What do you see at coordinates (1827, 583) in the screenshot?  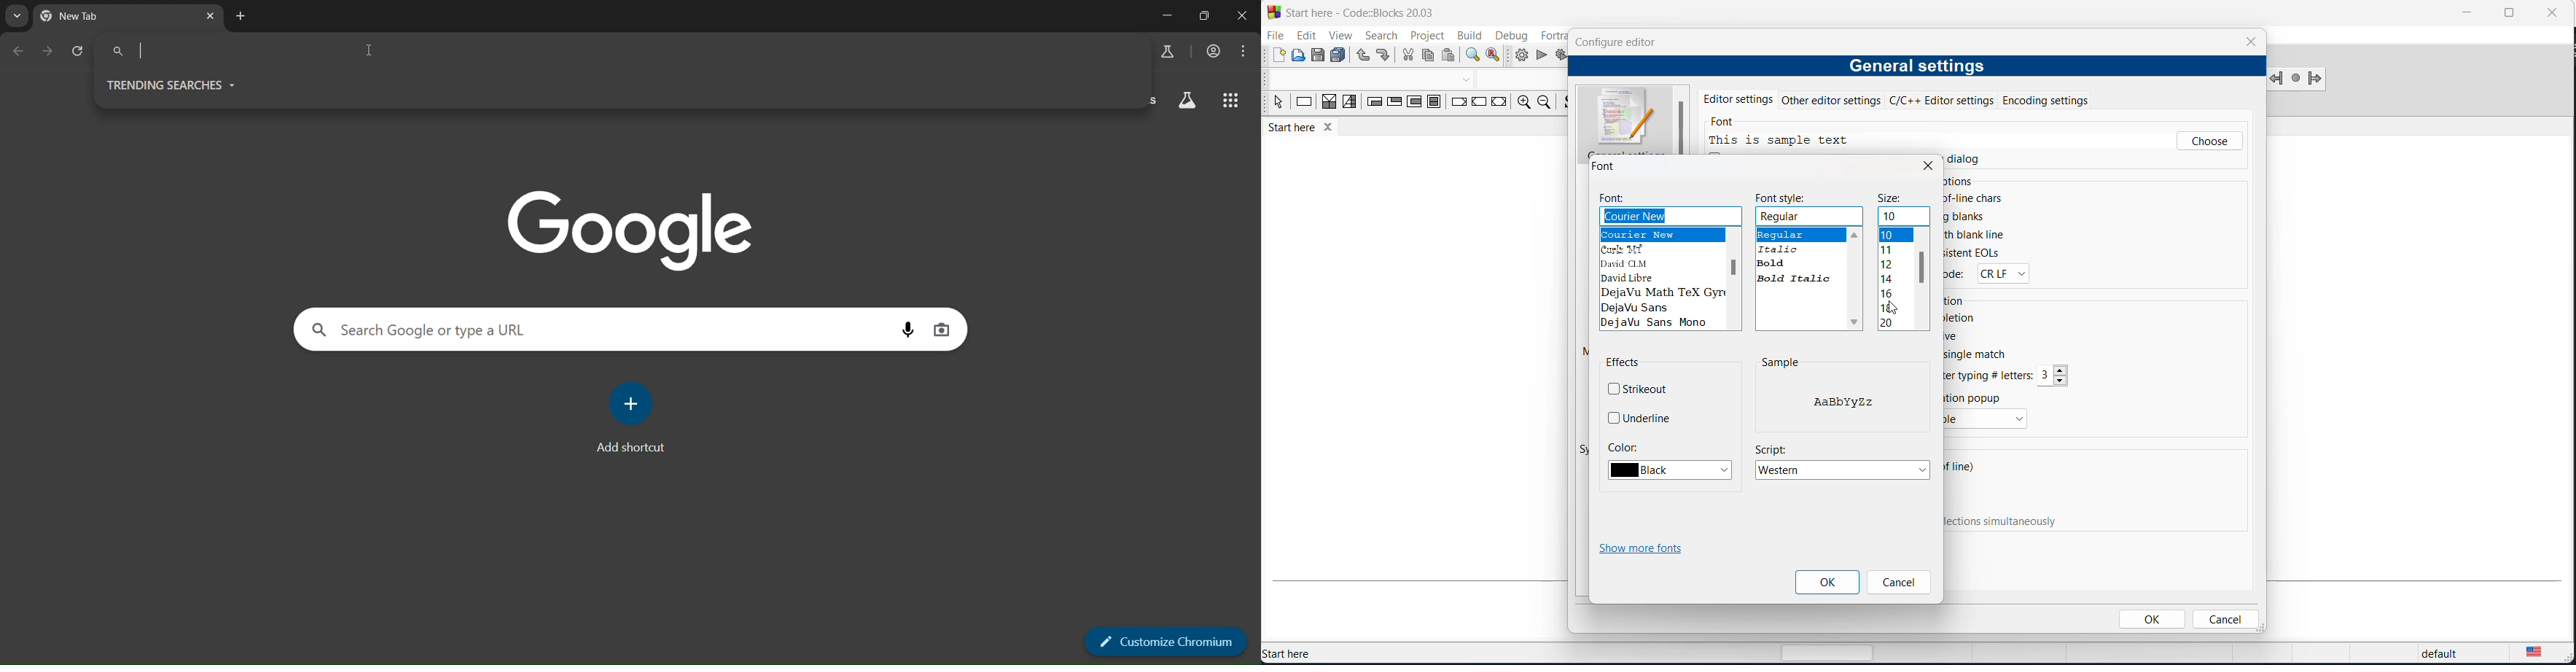 I see `ok` at bounding box center [1827, 583].